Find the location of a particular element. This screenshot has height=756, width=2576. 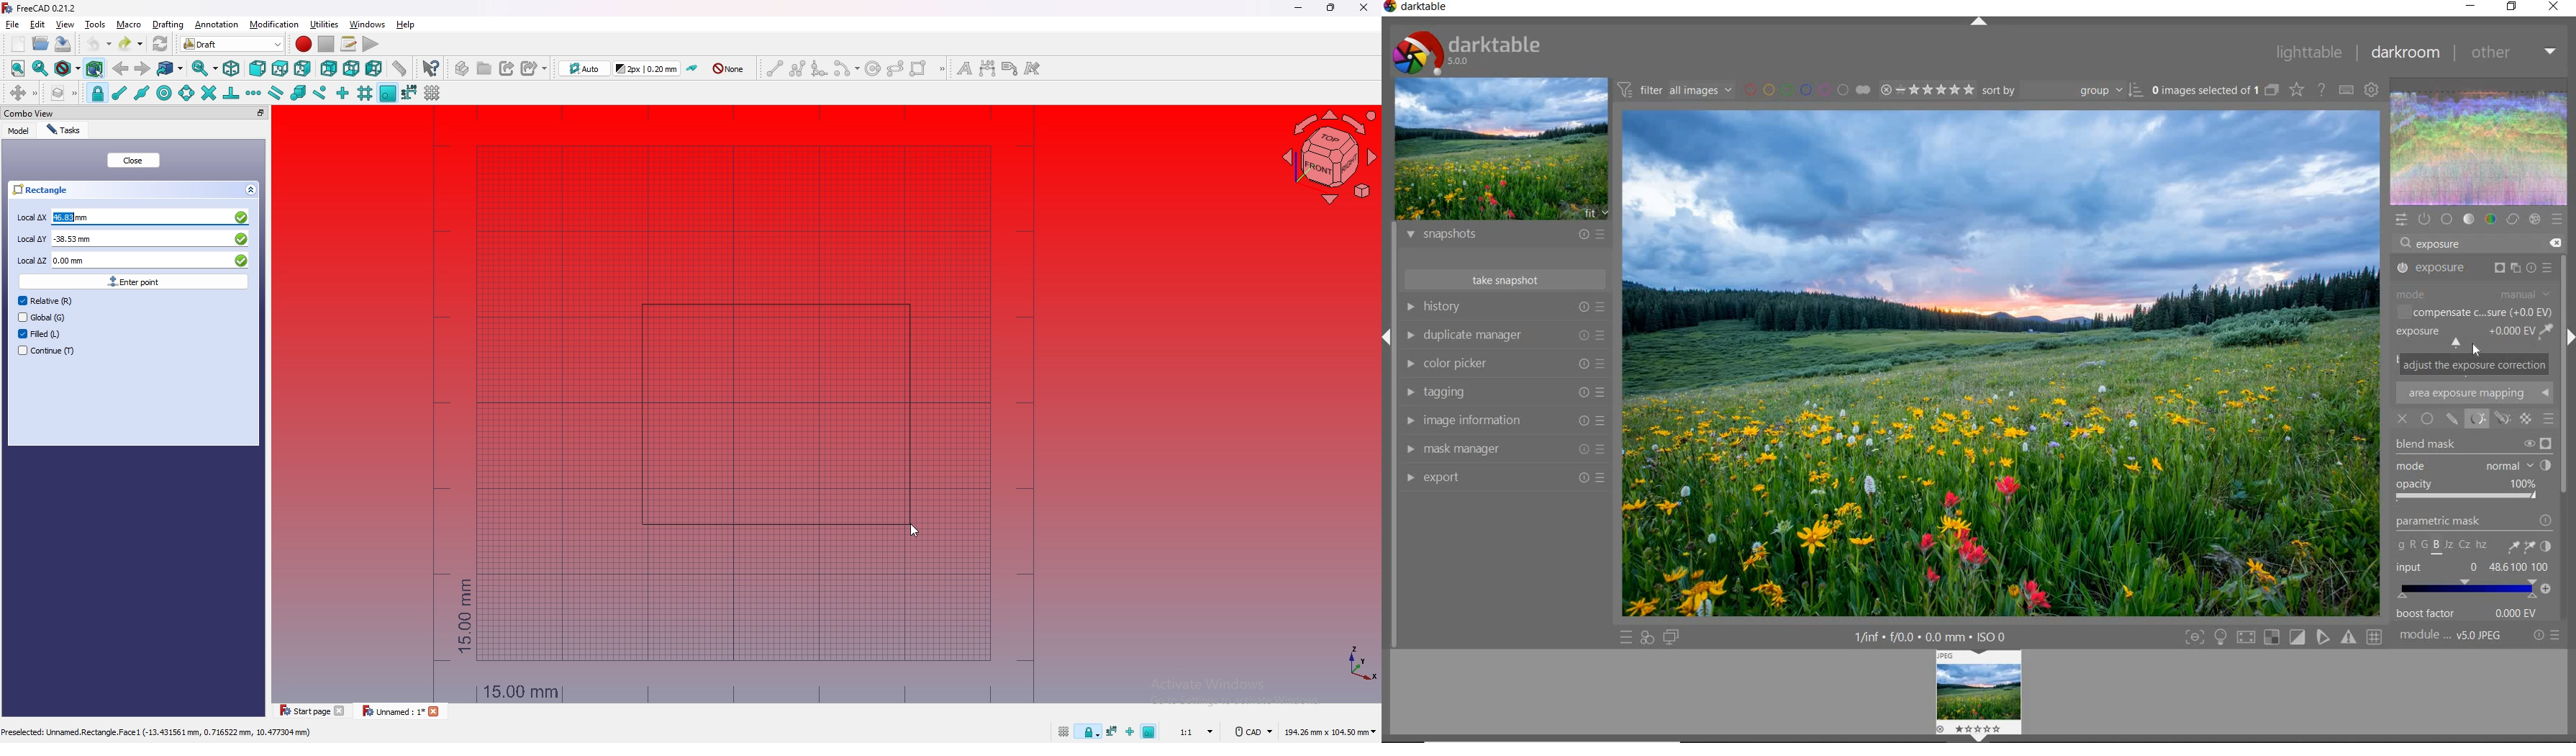

base is located at coordinates (2448, 219).